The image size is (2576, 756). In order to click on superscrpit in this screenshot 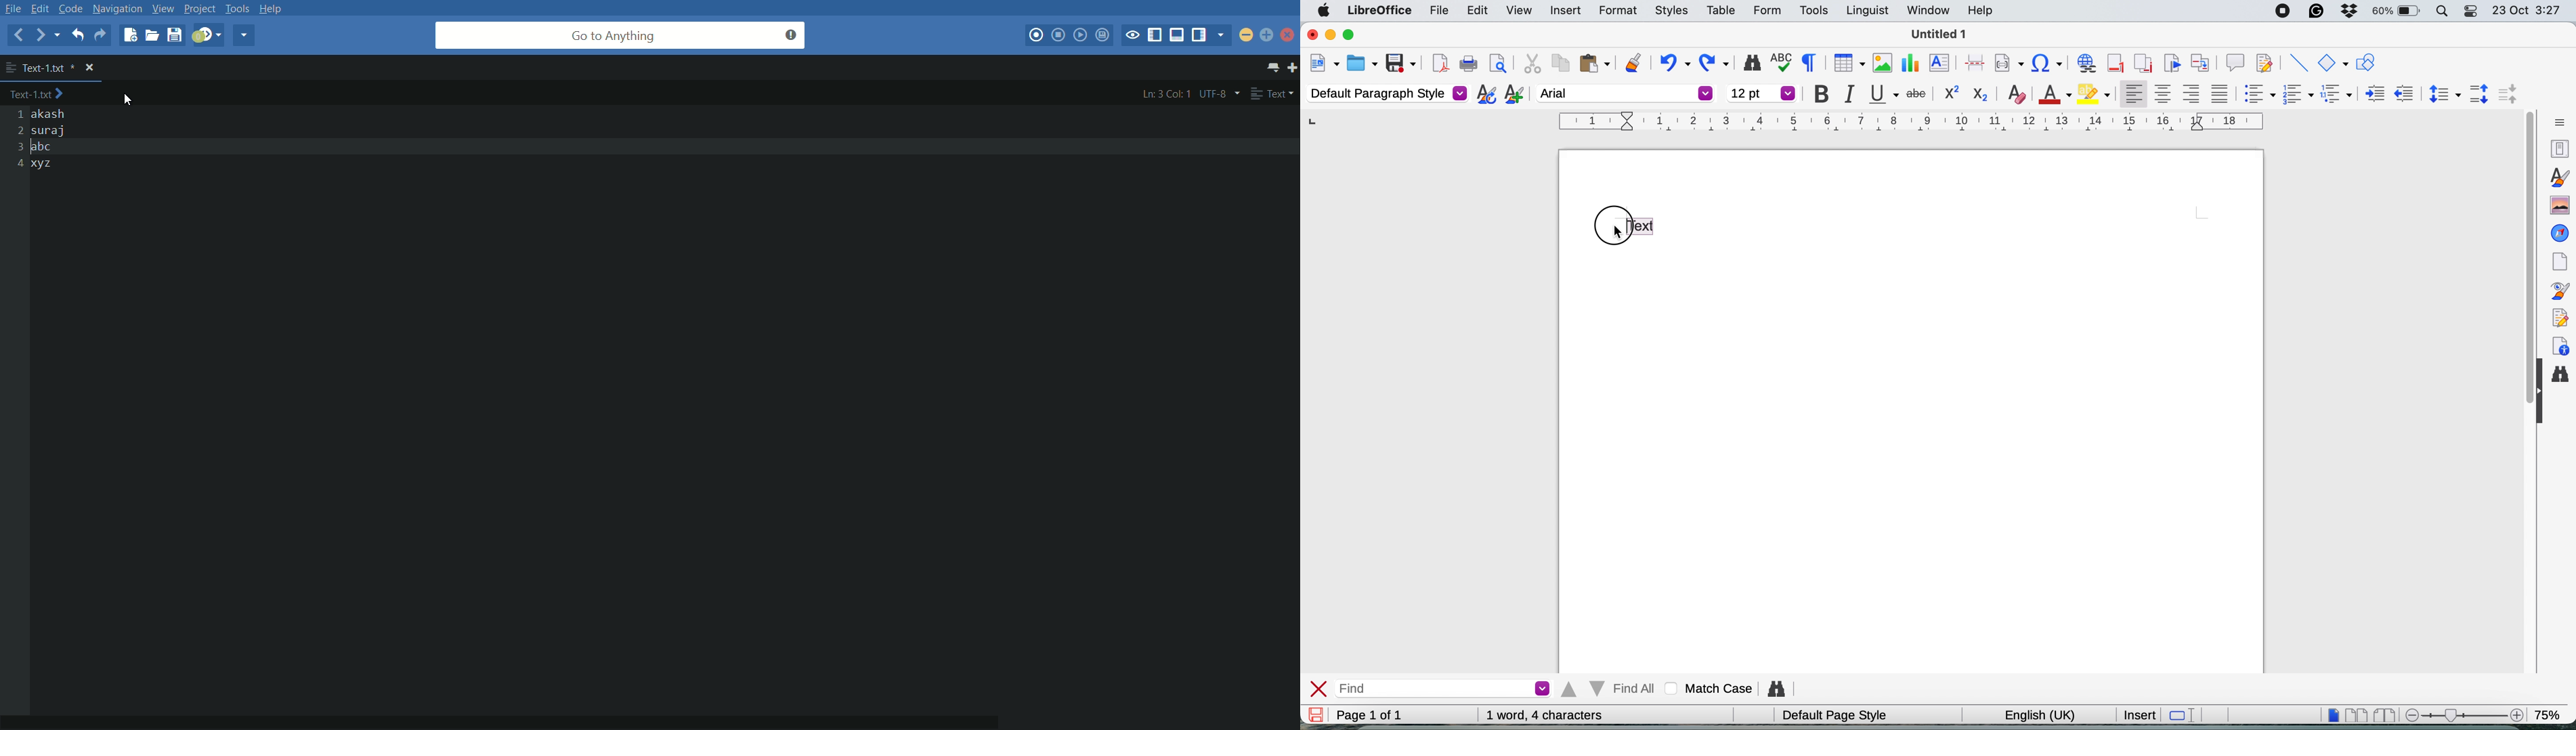, I will do `click(1953, 94)`.